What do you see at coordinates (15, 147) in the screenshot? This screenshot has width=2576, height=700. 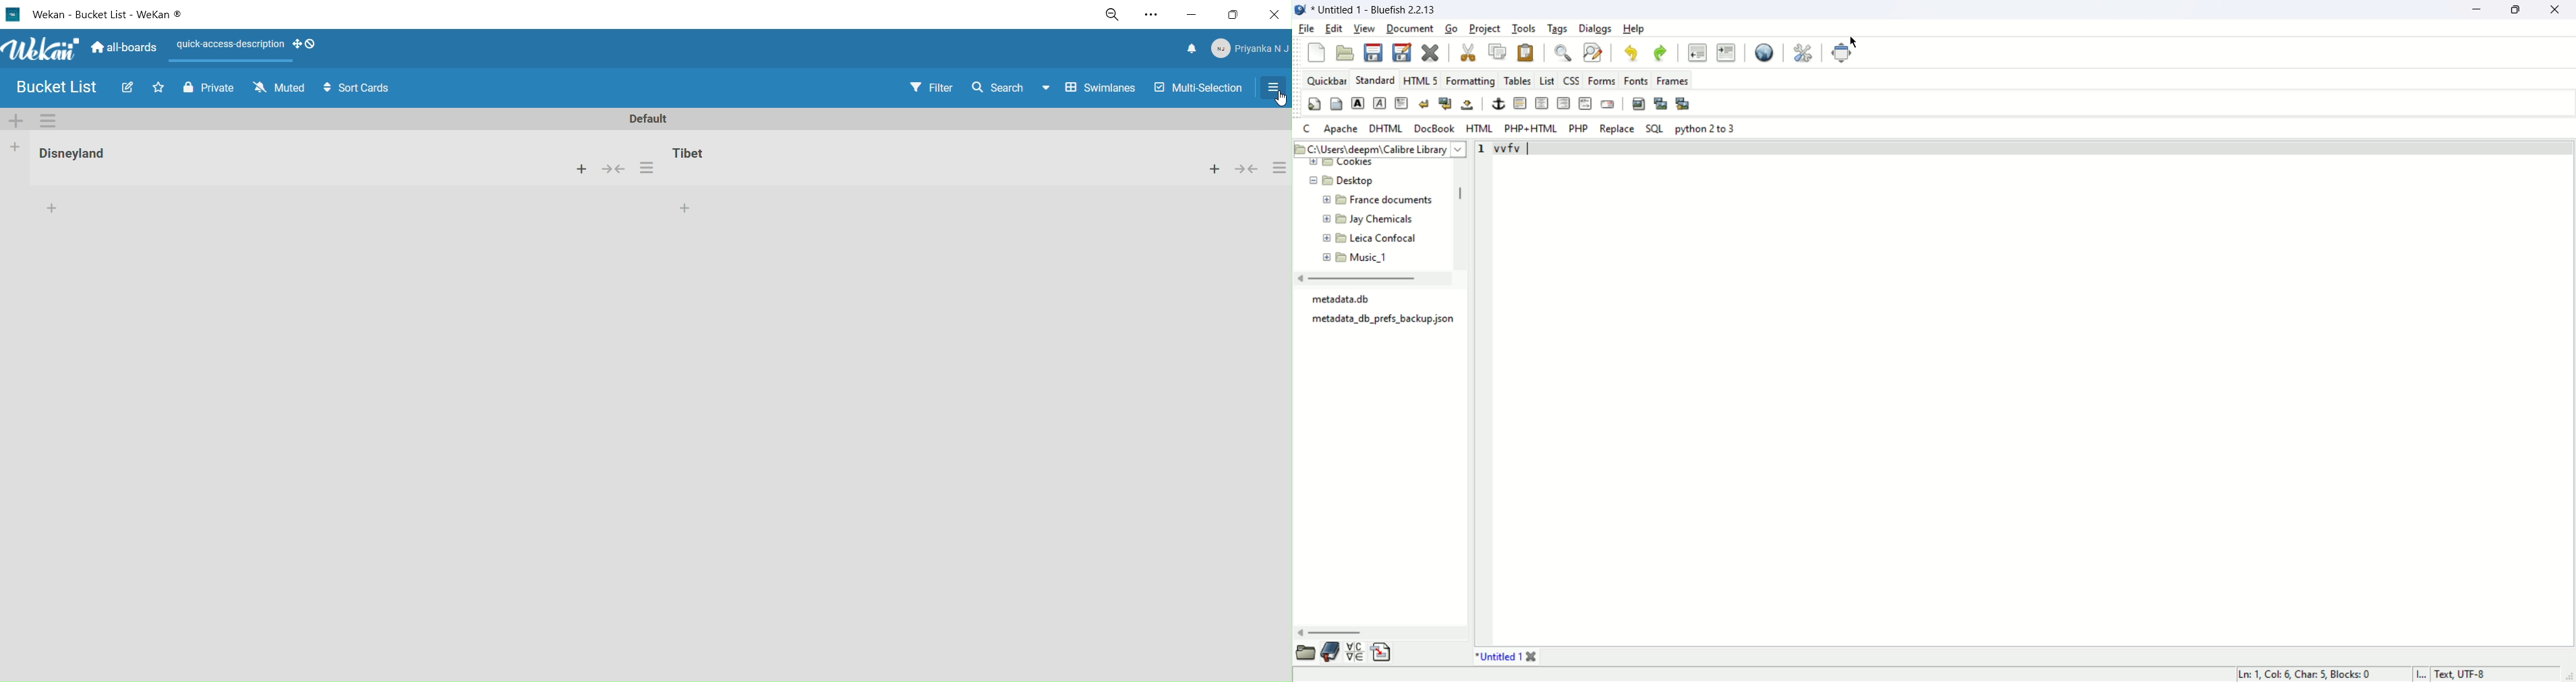 I see `add kist` at bounding box center [15, 147].